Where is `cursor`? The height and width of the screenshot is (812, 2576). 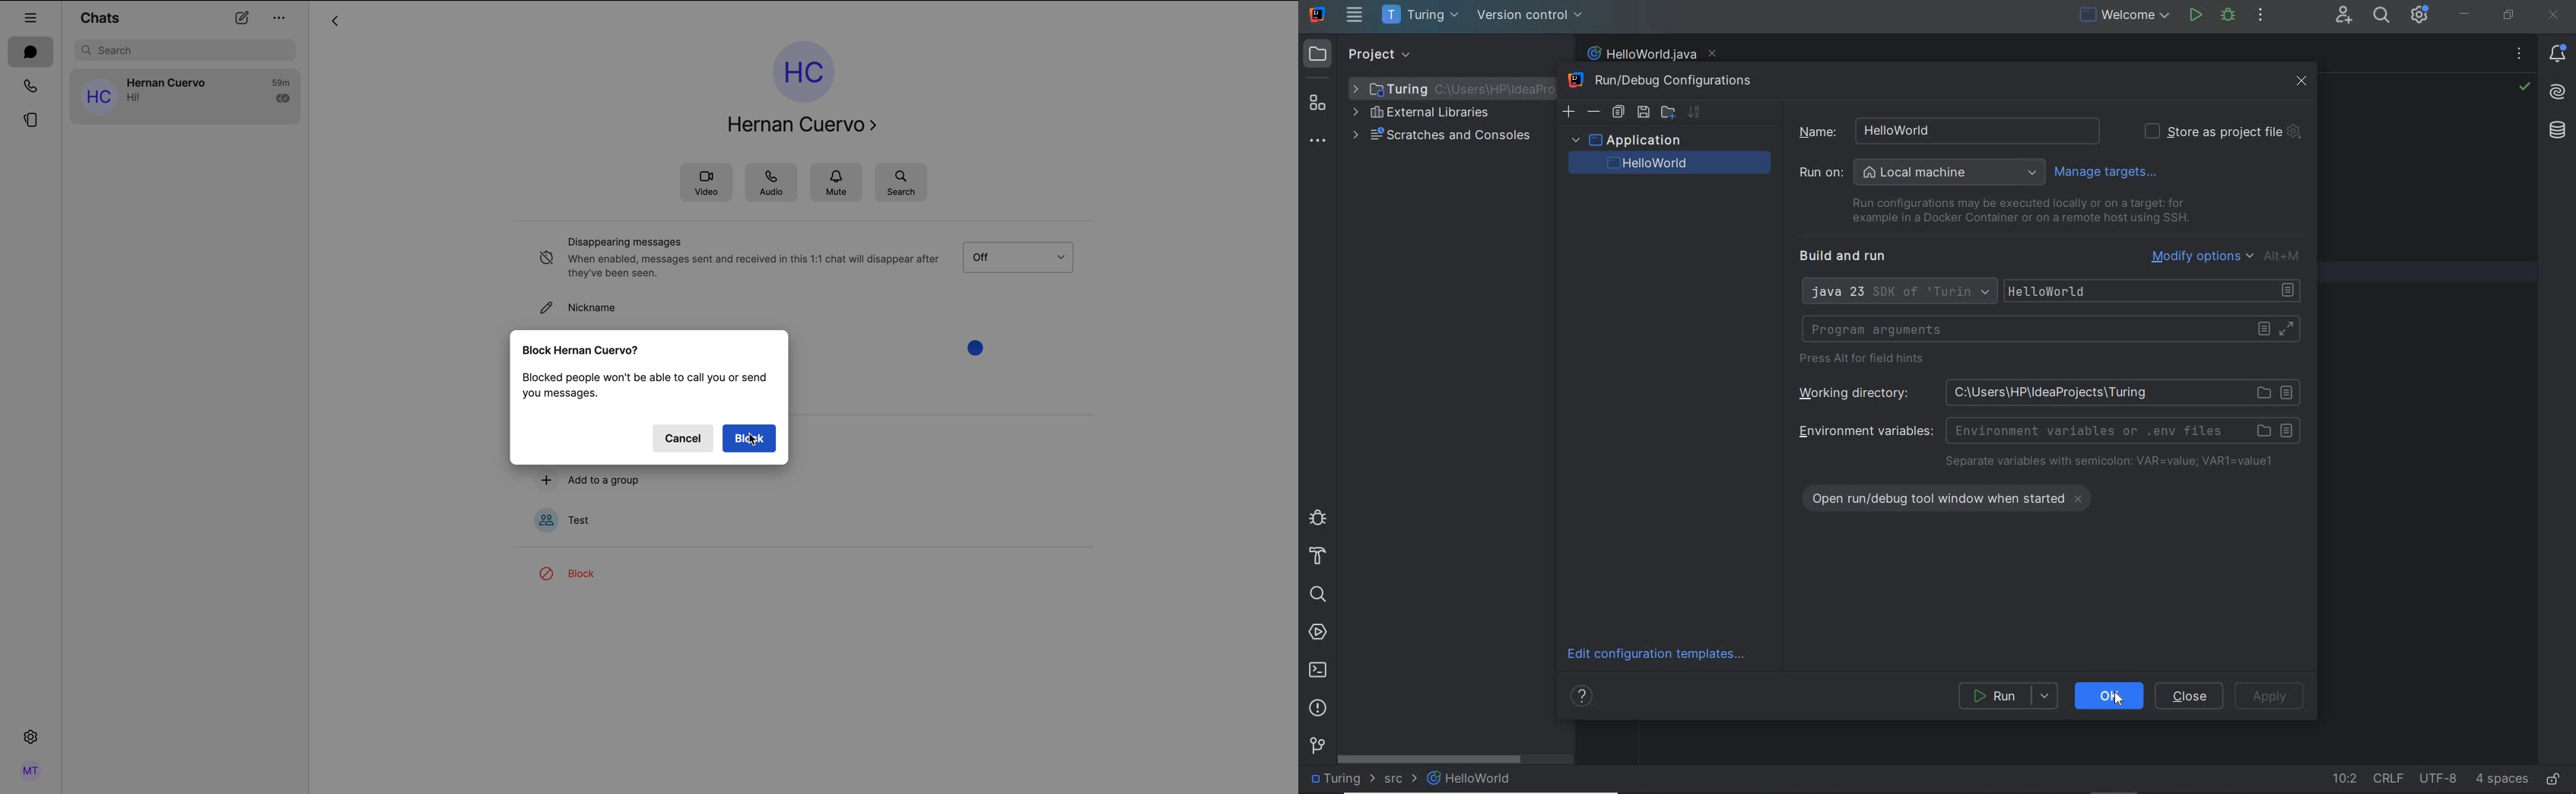 cursor is located at coordinates (753, 440).